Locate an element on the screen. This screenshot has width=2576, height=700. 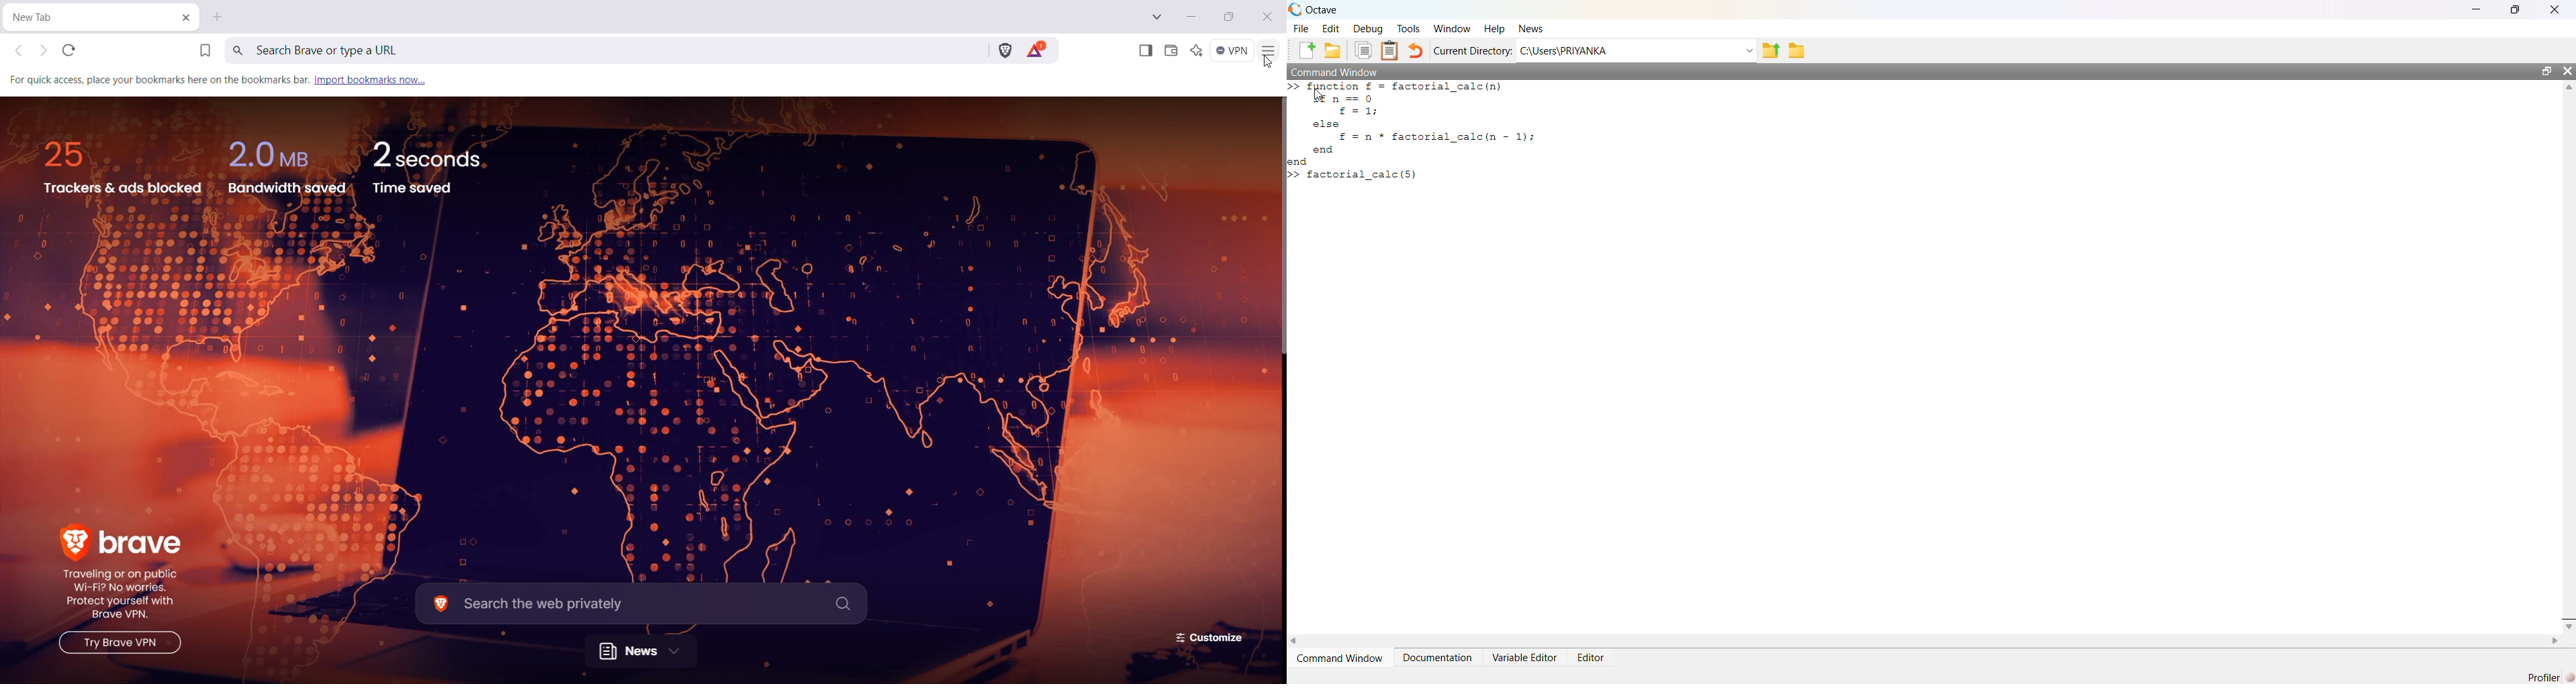
news is located at coordinates (1530, 29).